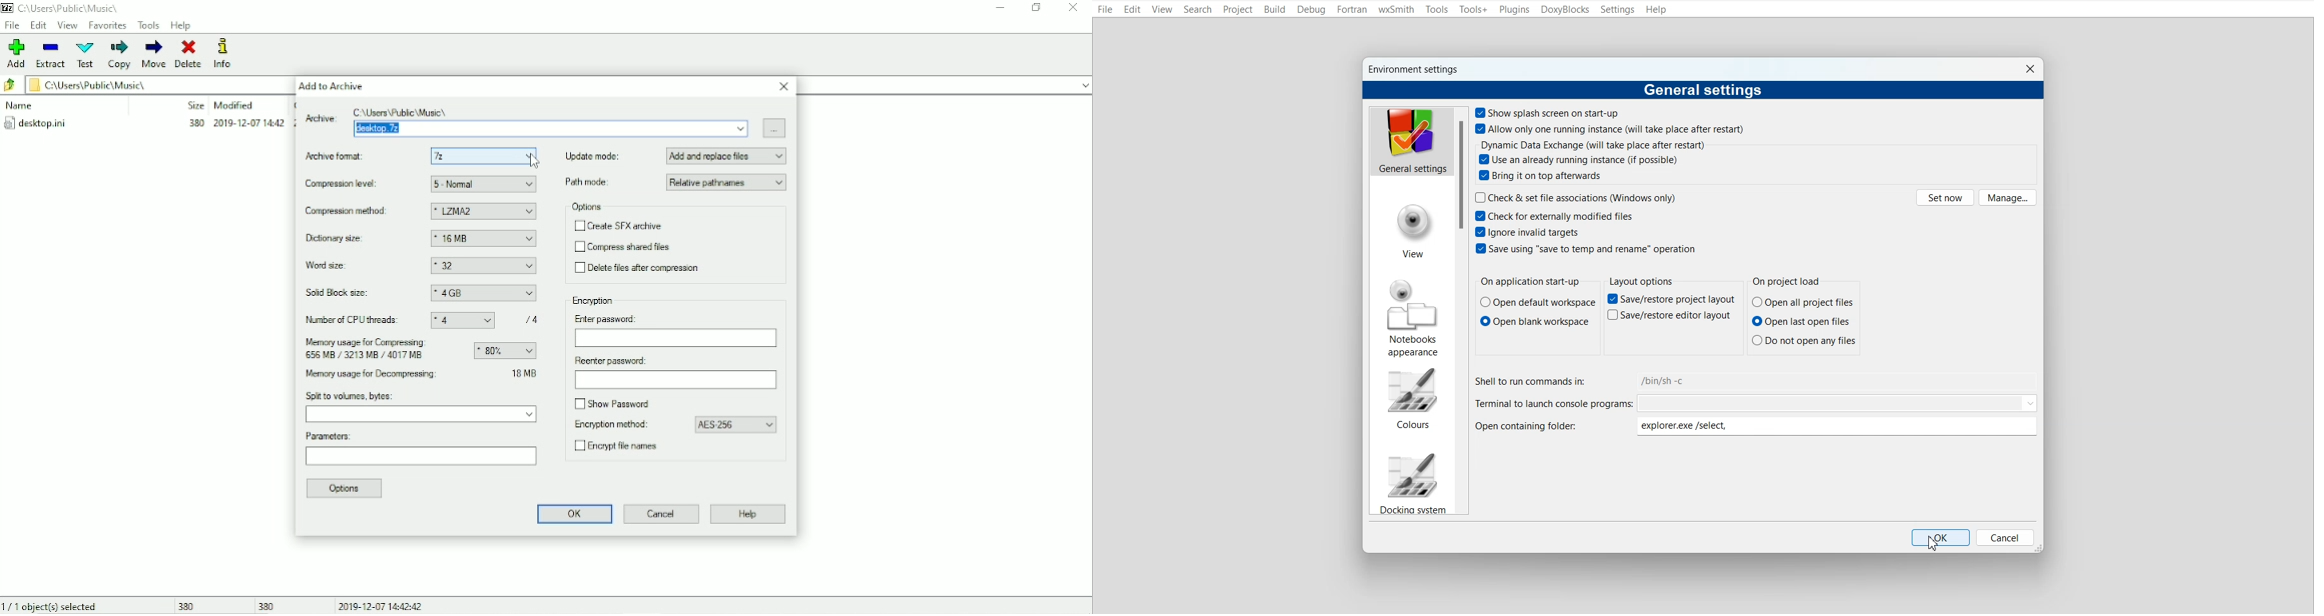 The width and height of the screenshot is (2324, 616). I want to click on Memory usage for Decompressing, so click(421, 376).